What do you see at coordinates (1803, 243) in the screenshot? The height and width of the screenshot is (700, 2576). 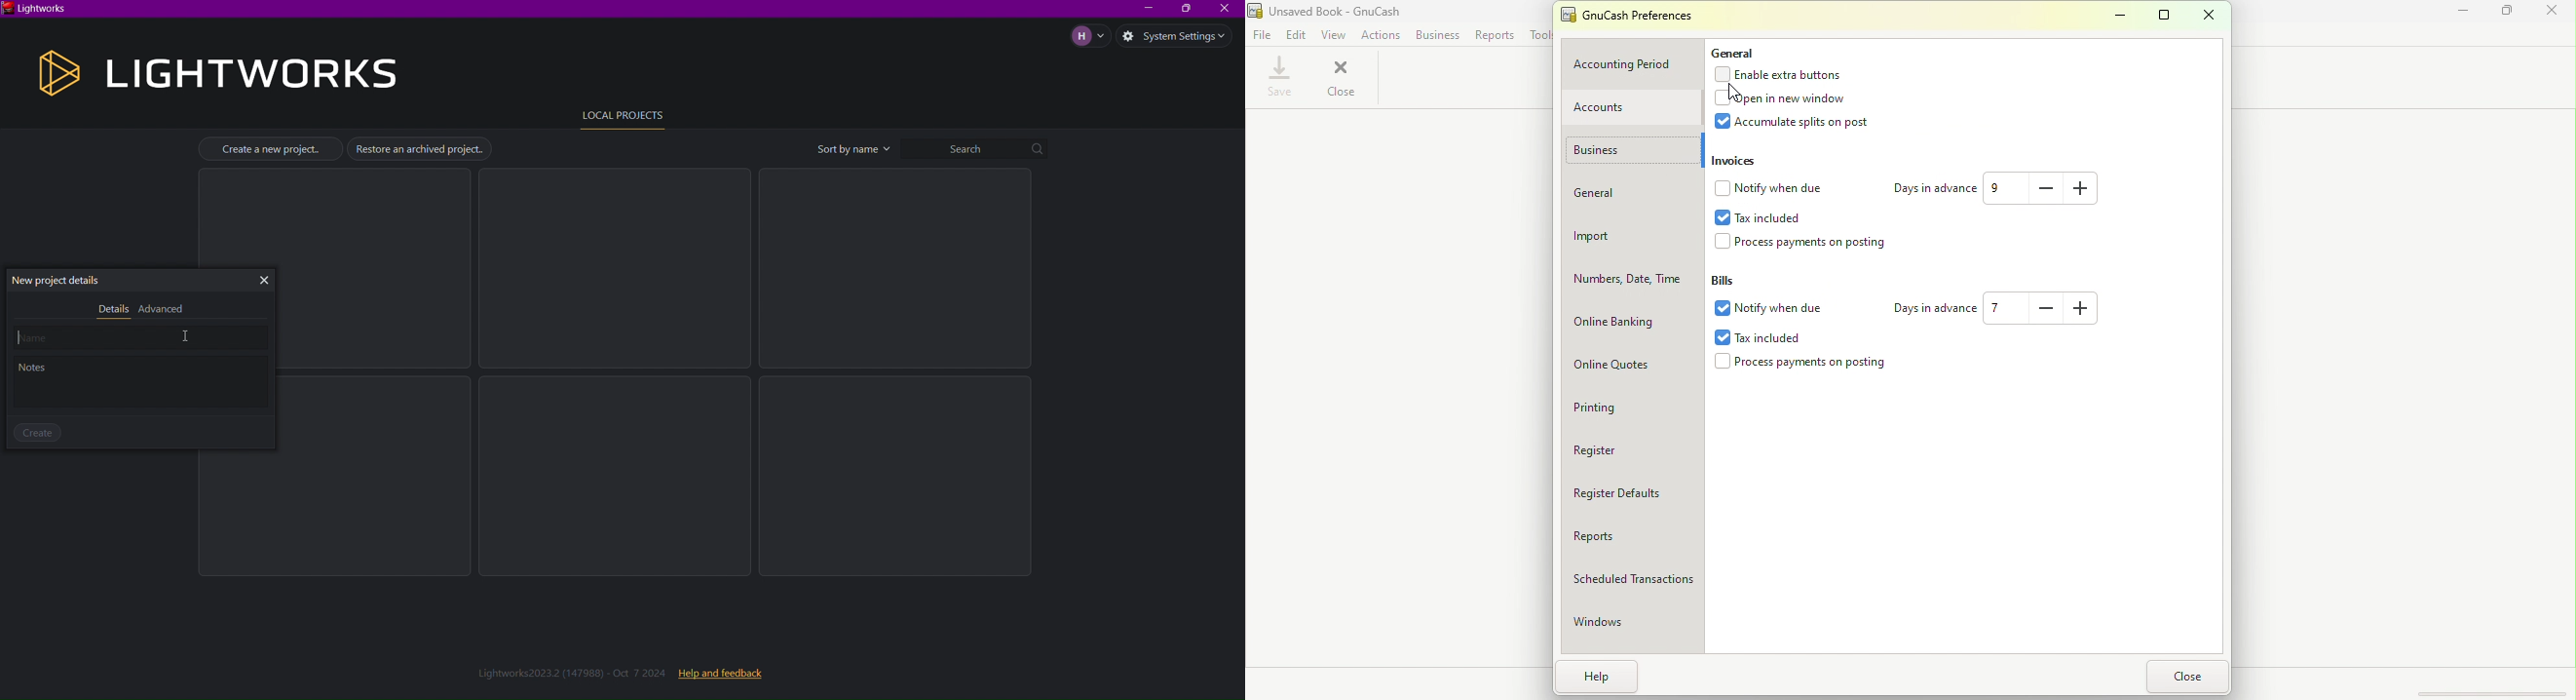 I see `Process payments on postings` at bounding box center [1803, 243].